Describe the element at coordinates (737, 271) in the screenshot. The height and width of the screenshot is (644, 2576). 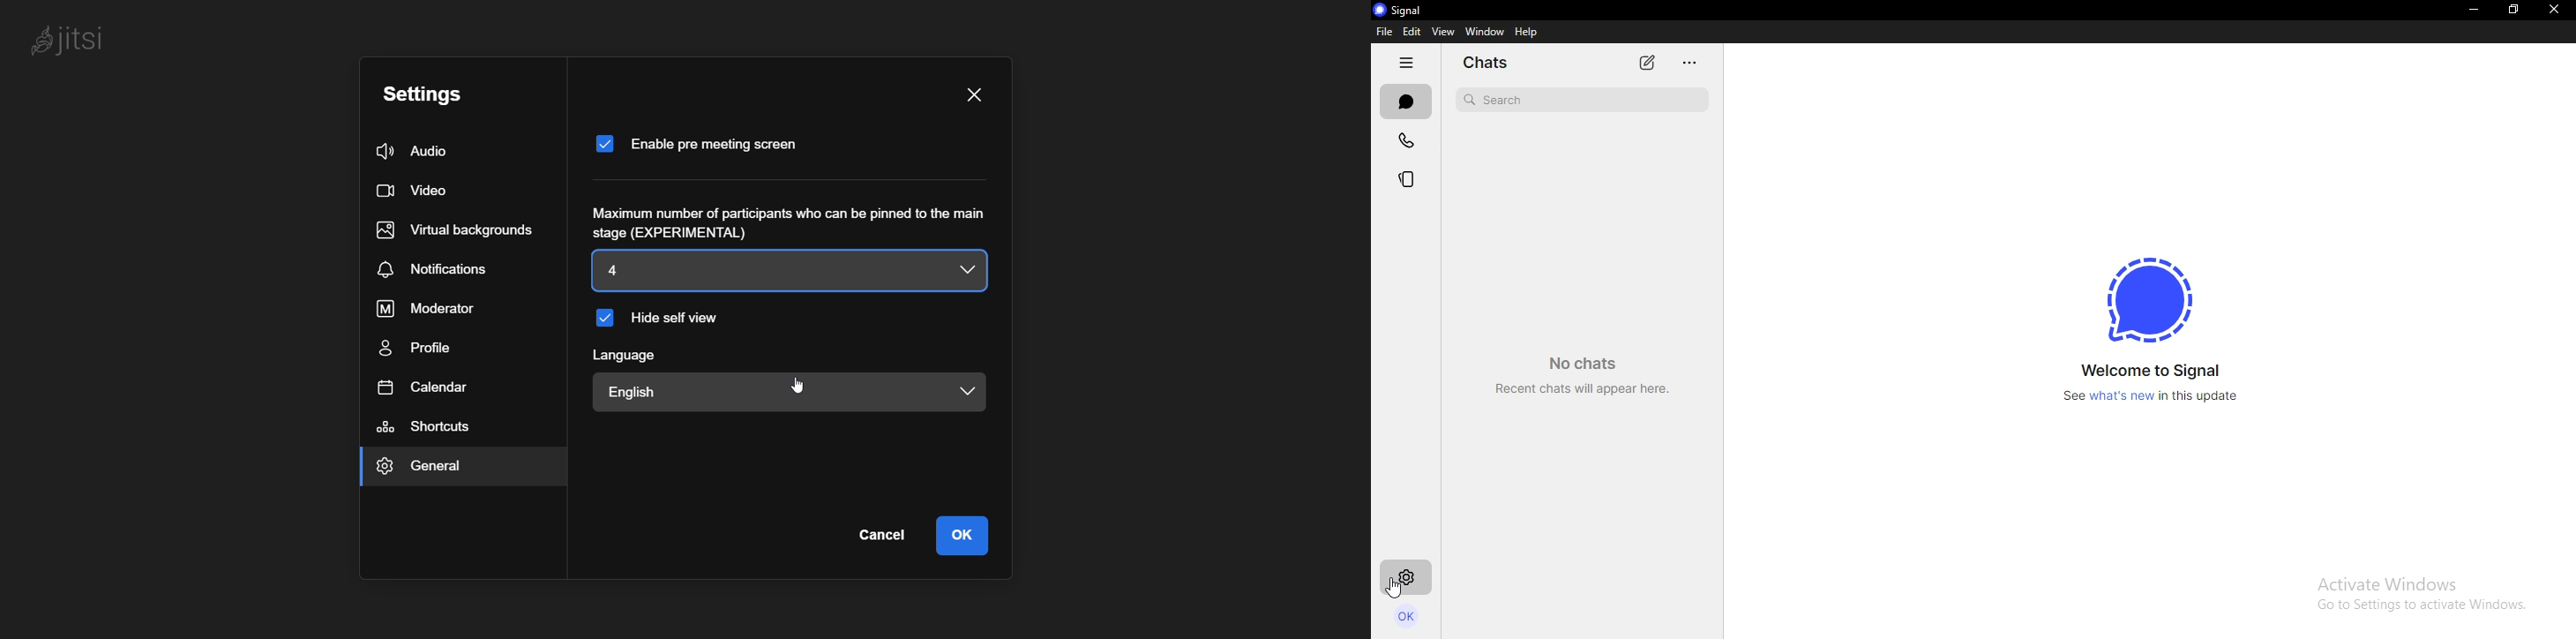
I see `4` at that location.